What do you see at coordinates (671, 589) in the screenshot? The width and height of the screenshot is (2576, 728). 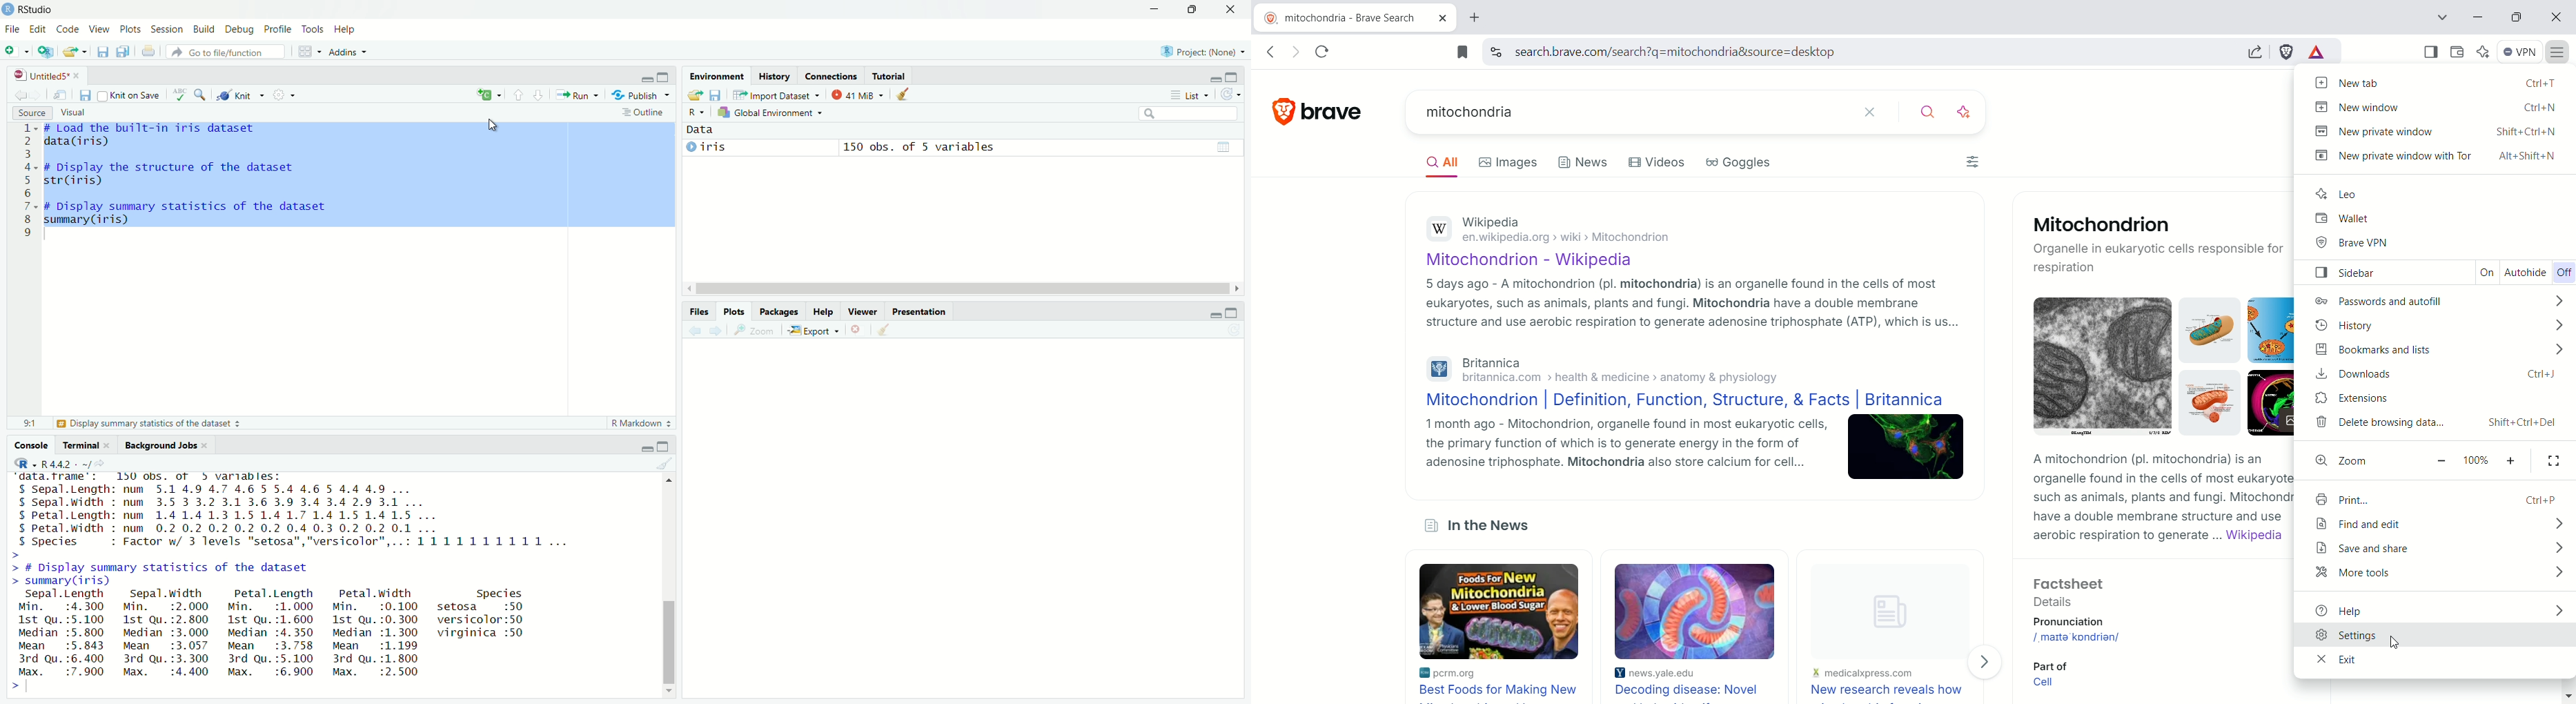 I see `Scroll bar` at bounding box center [671, 589].